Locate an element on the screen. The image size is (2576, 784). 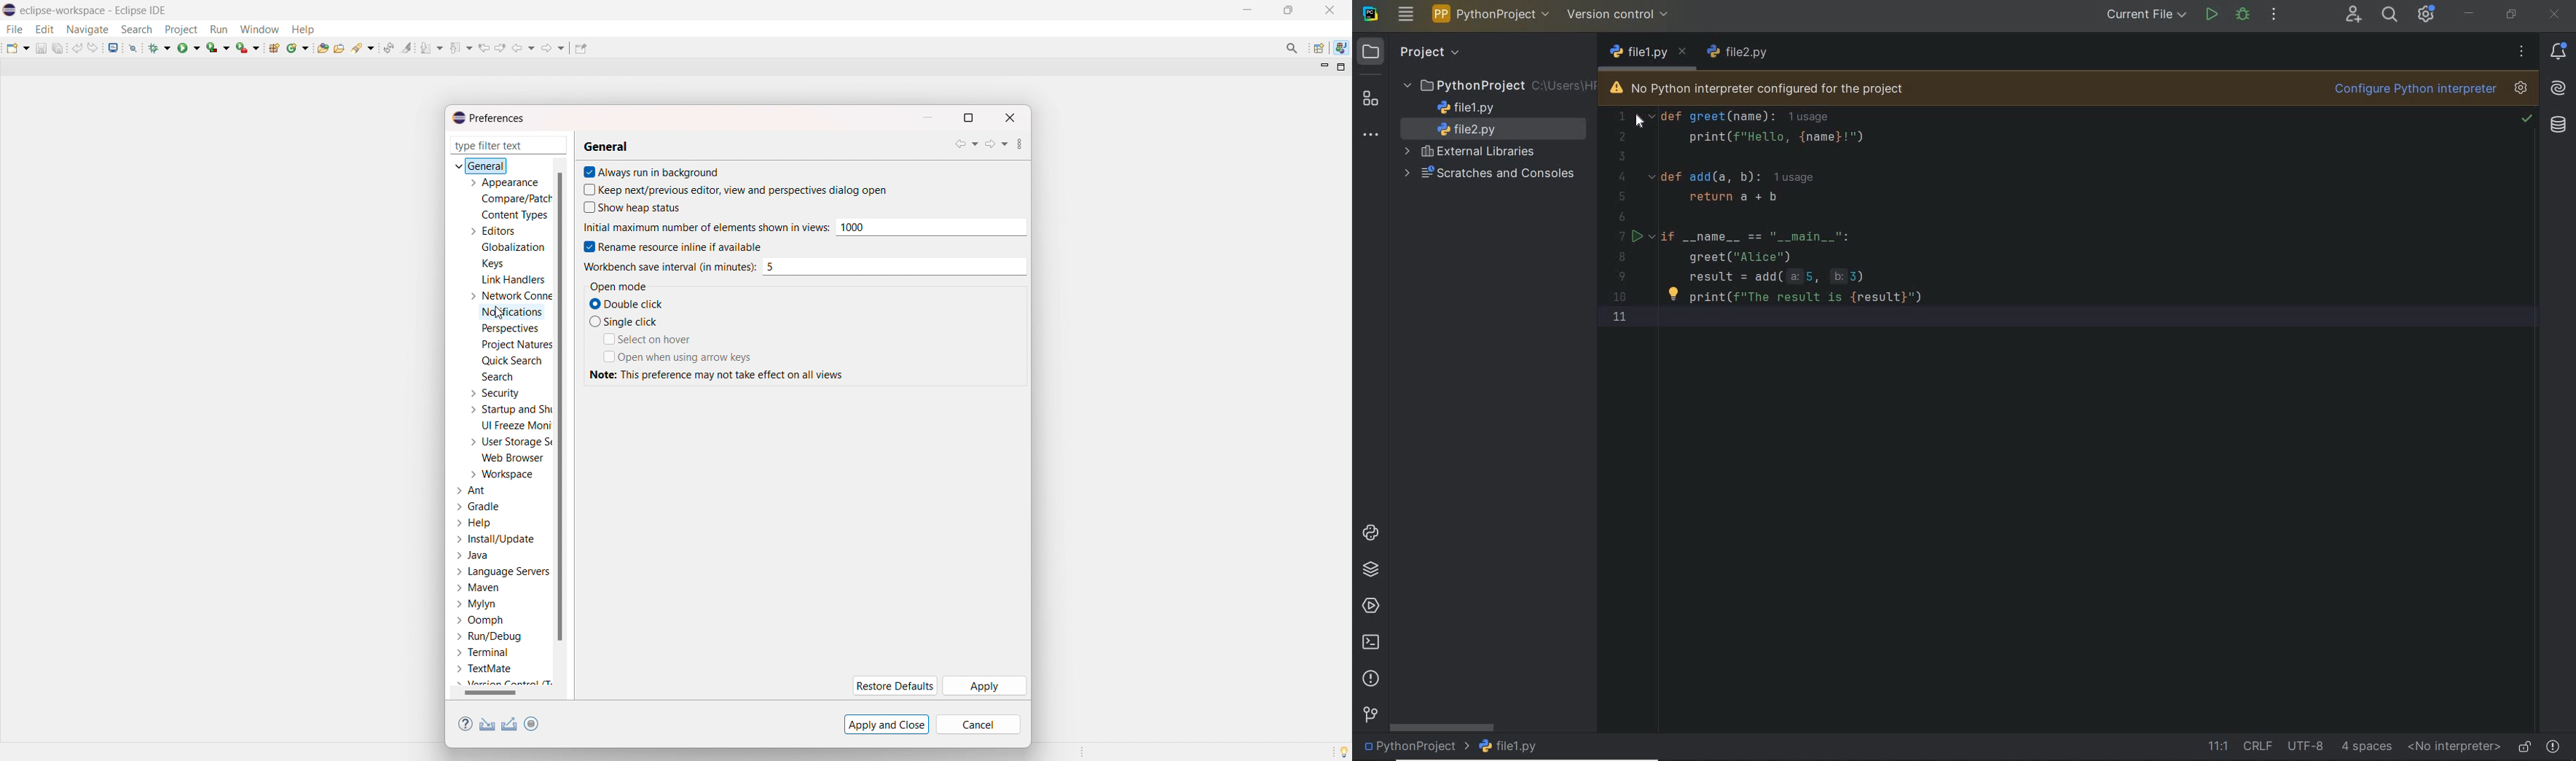
install/update is located at coordinates (497, 540).